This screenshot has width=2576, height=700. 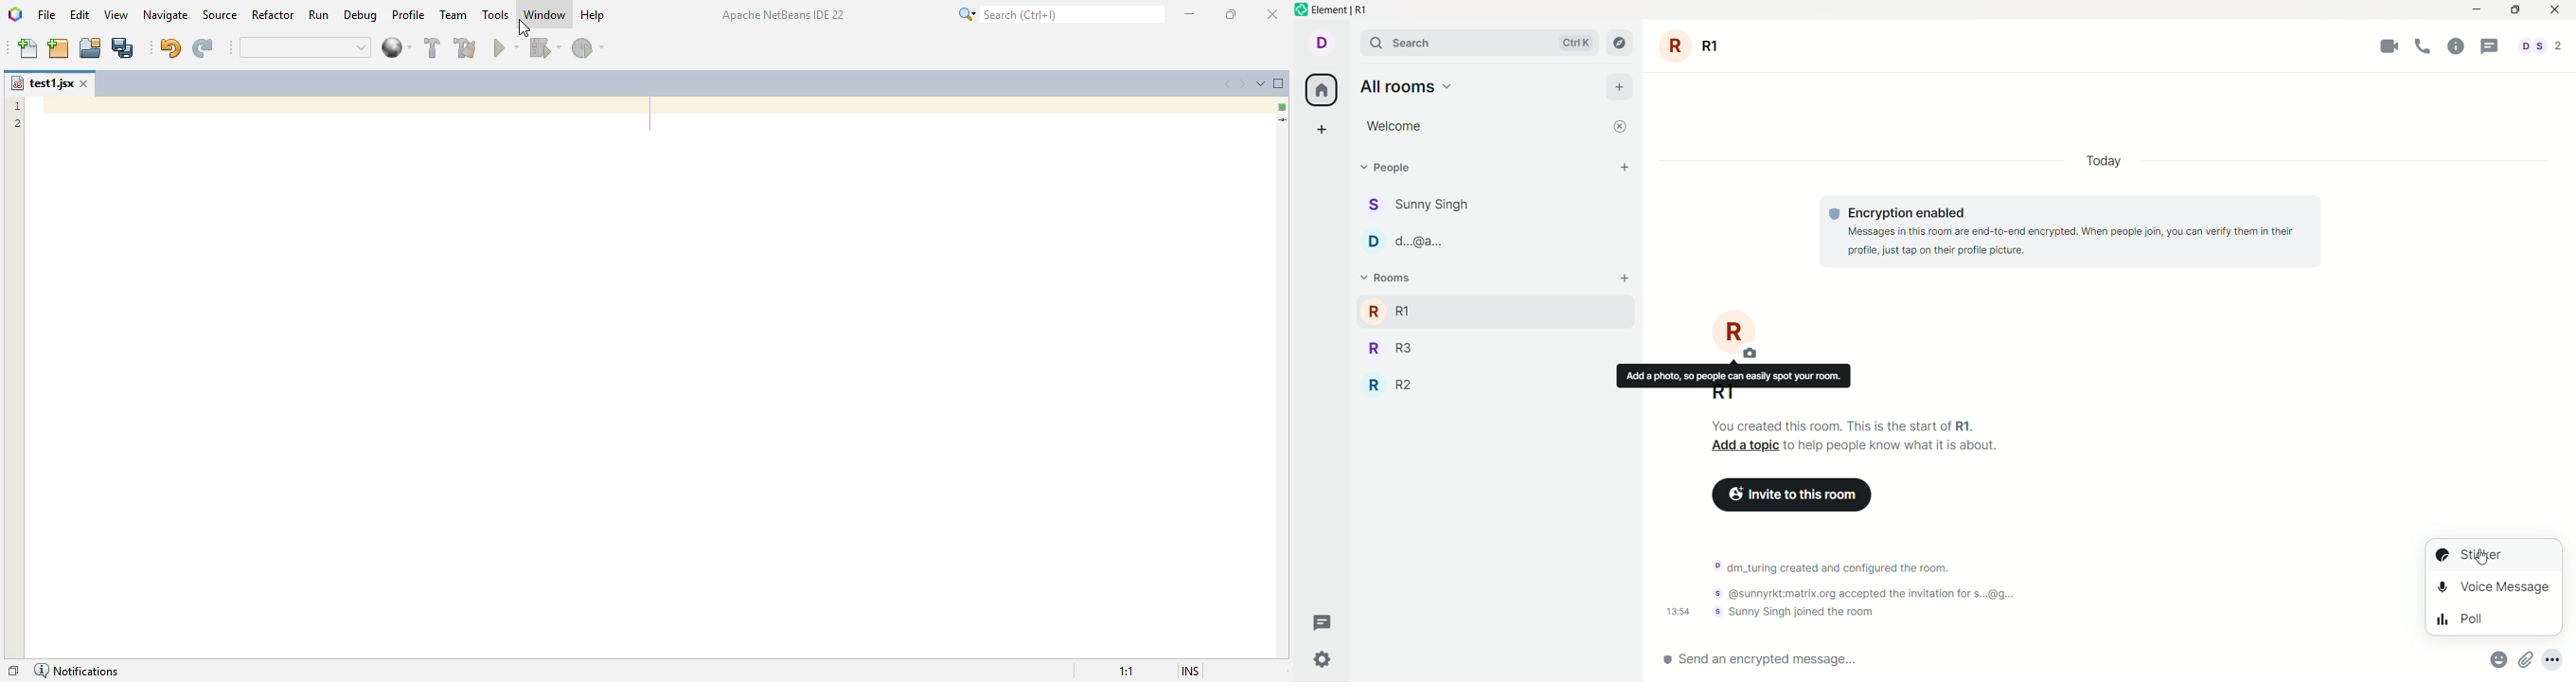 I want to click on Notification, so click(x=1871, y=593).